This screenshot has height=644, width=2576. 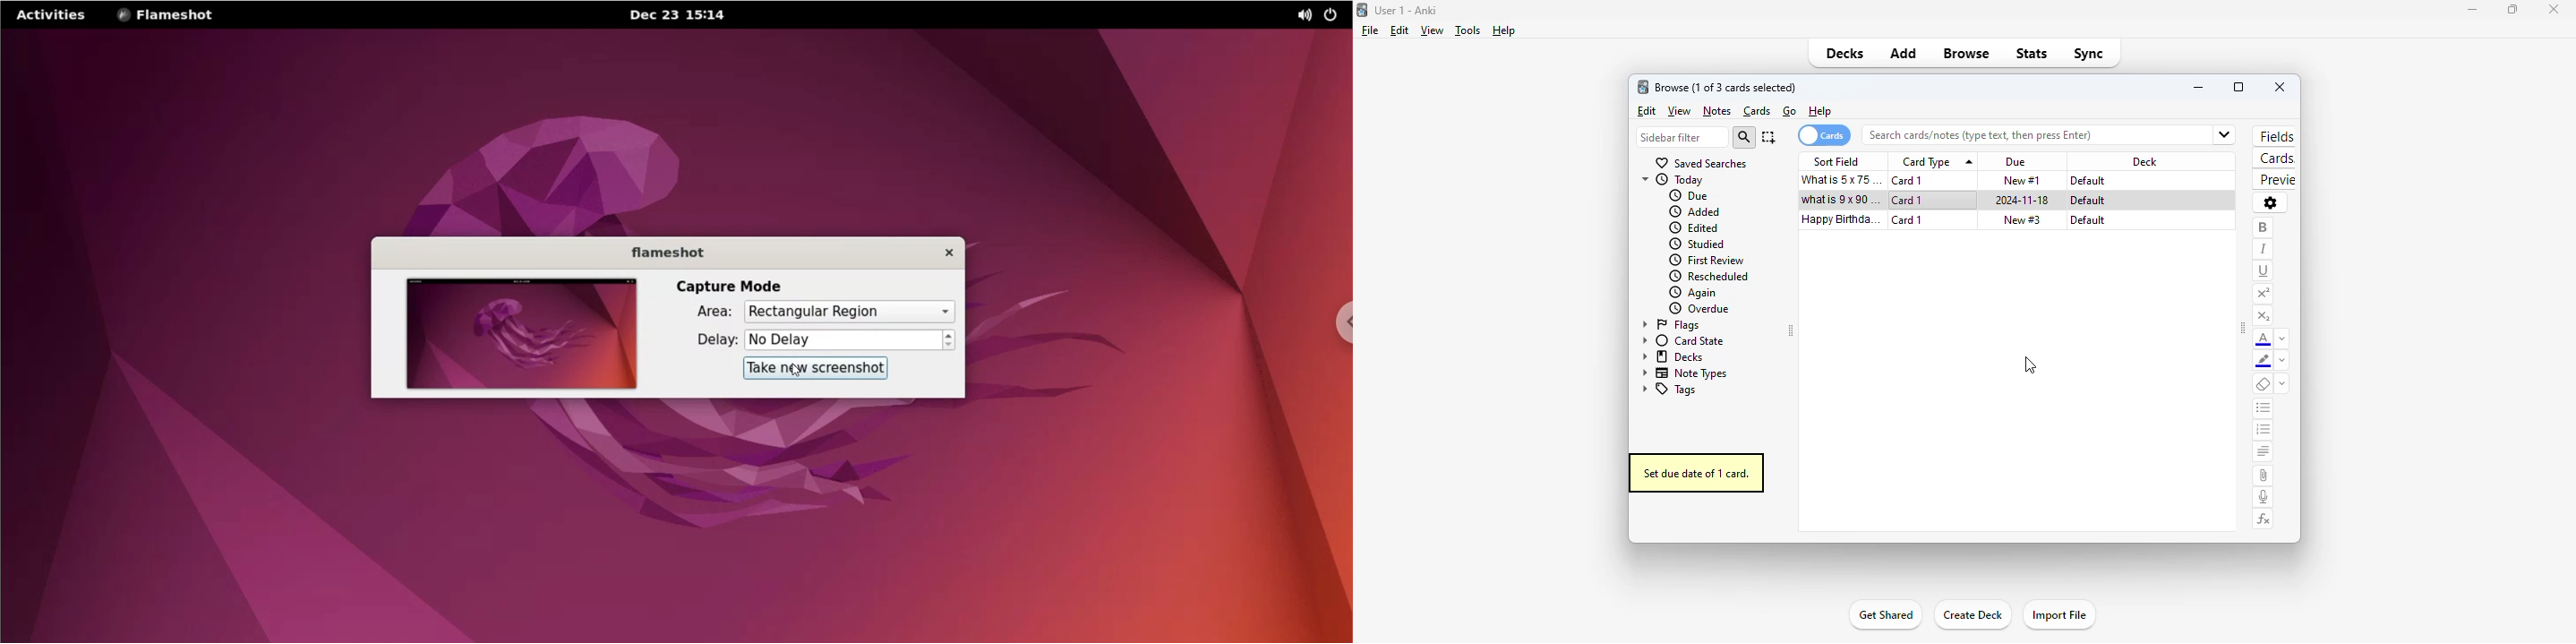 I want to click on due, so click(x=1689, y=195).